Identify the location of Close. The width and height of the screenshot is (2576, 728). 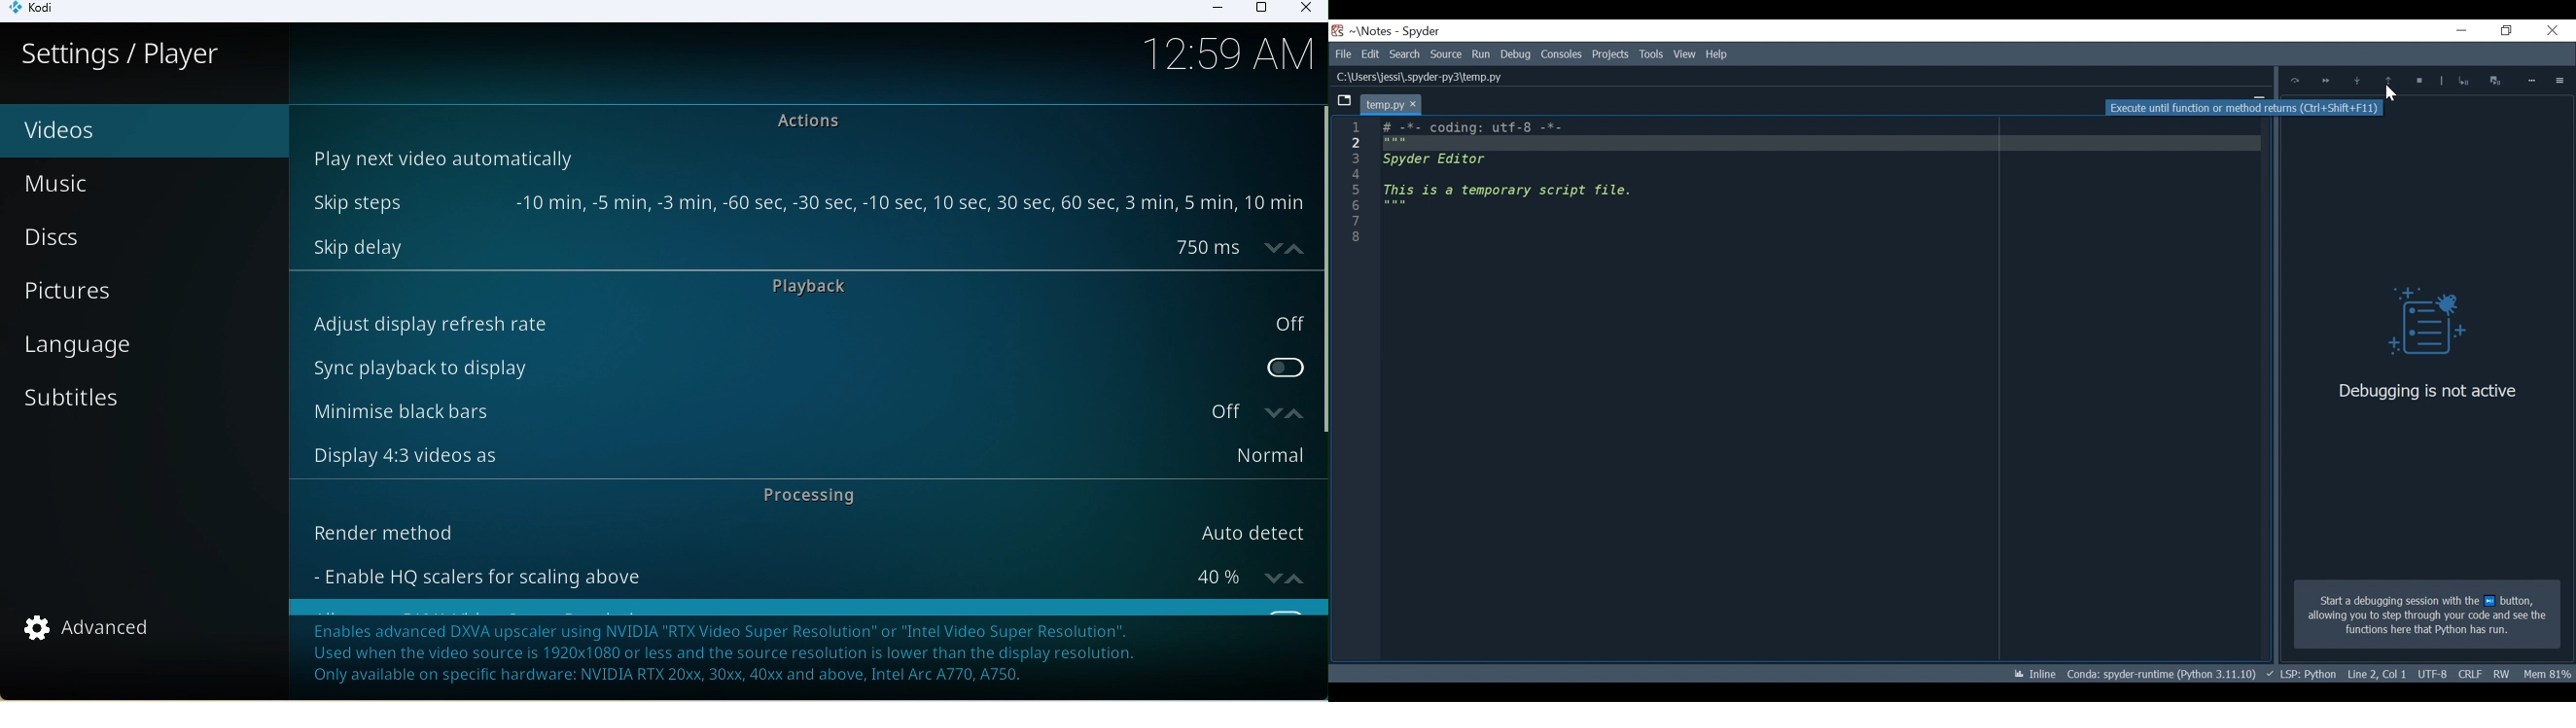
(2550, 32).